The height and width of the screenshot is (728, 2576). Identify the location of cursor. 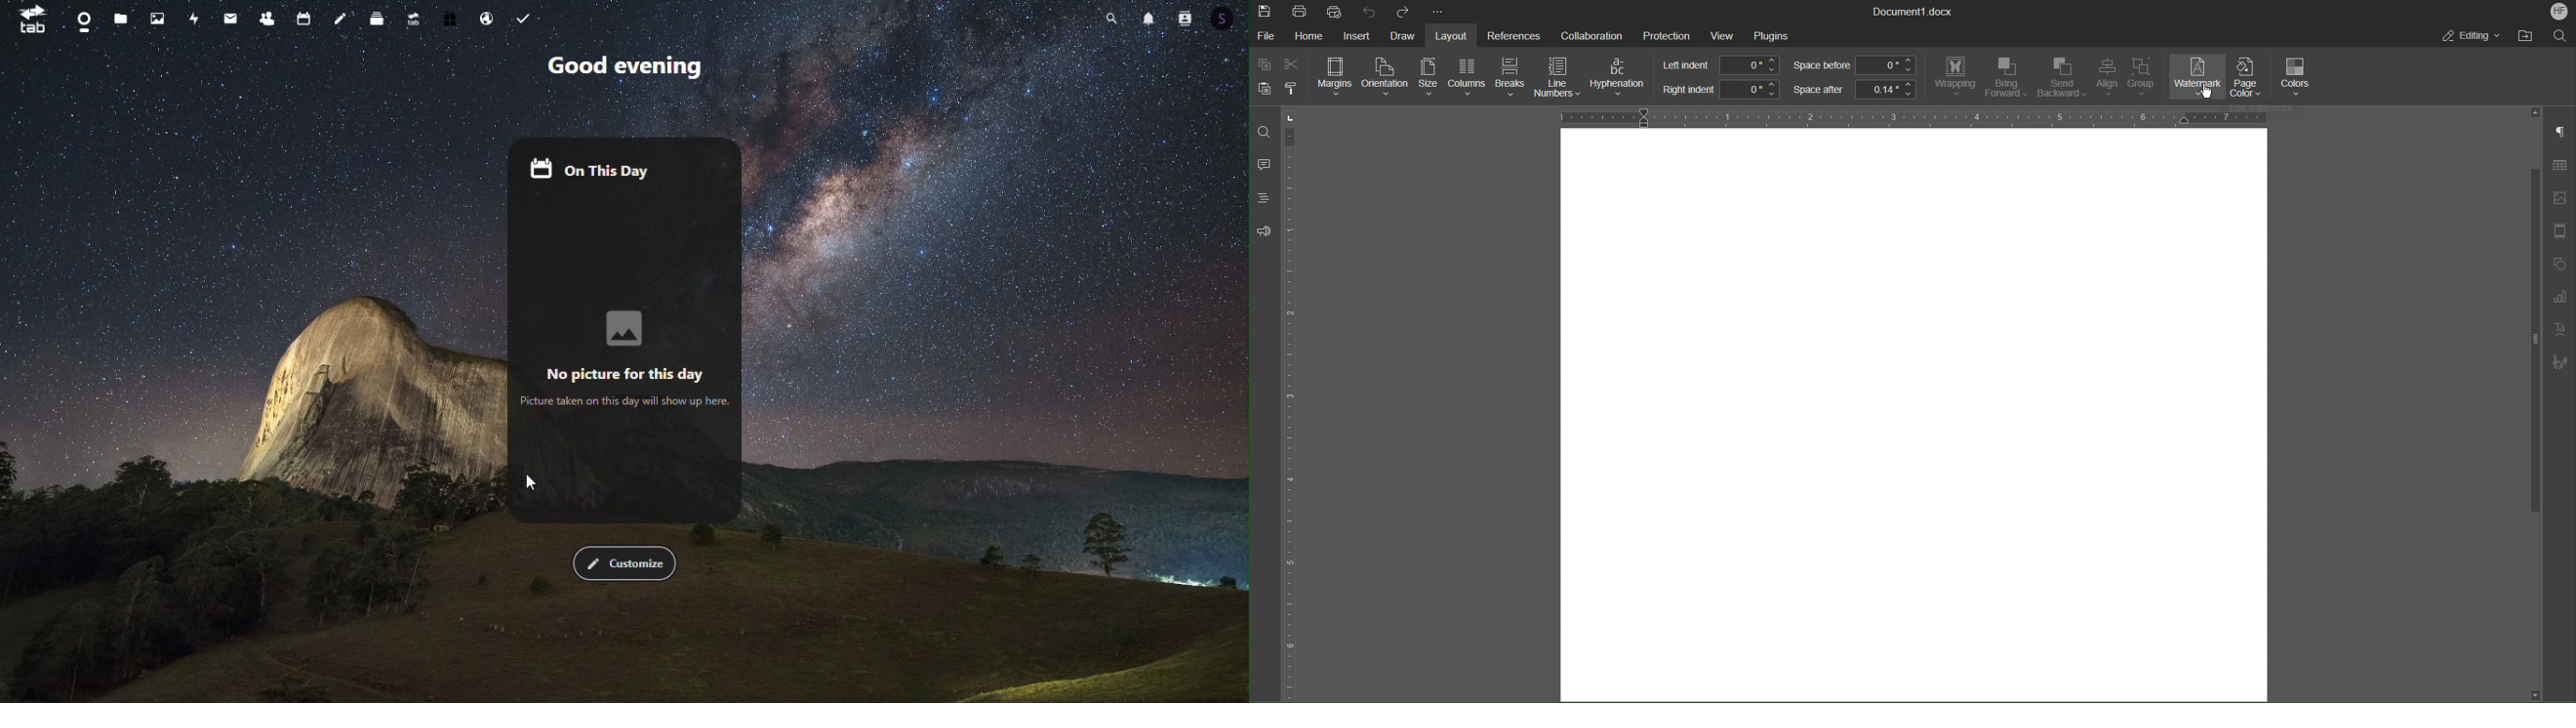
(536, 485).